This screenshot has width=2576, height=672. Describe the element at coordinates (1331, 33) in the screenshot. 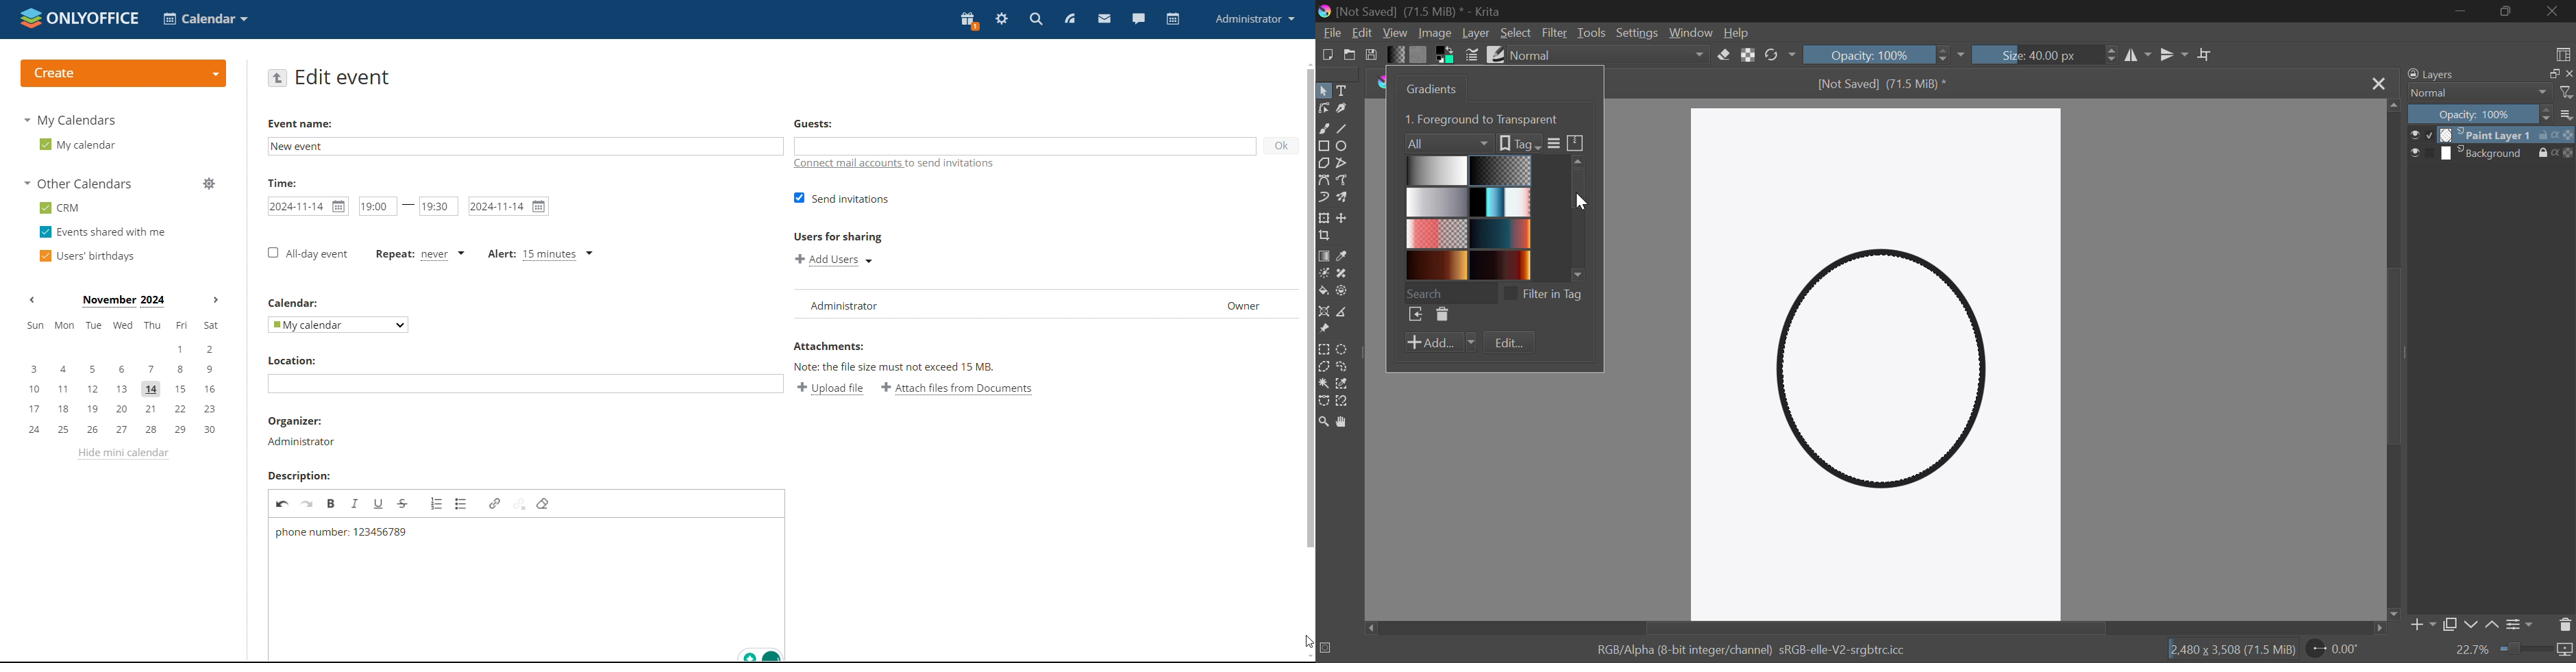

I see `File` at that location.